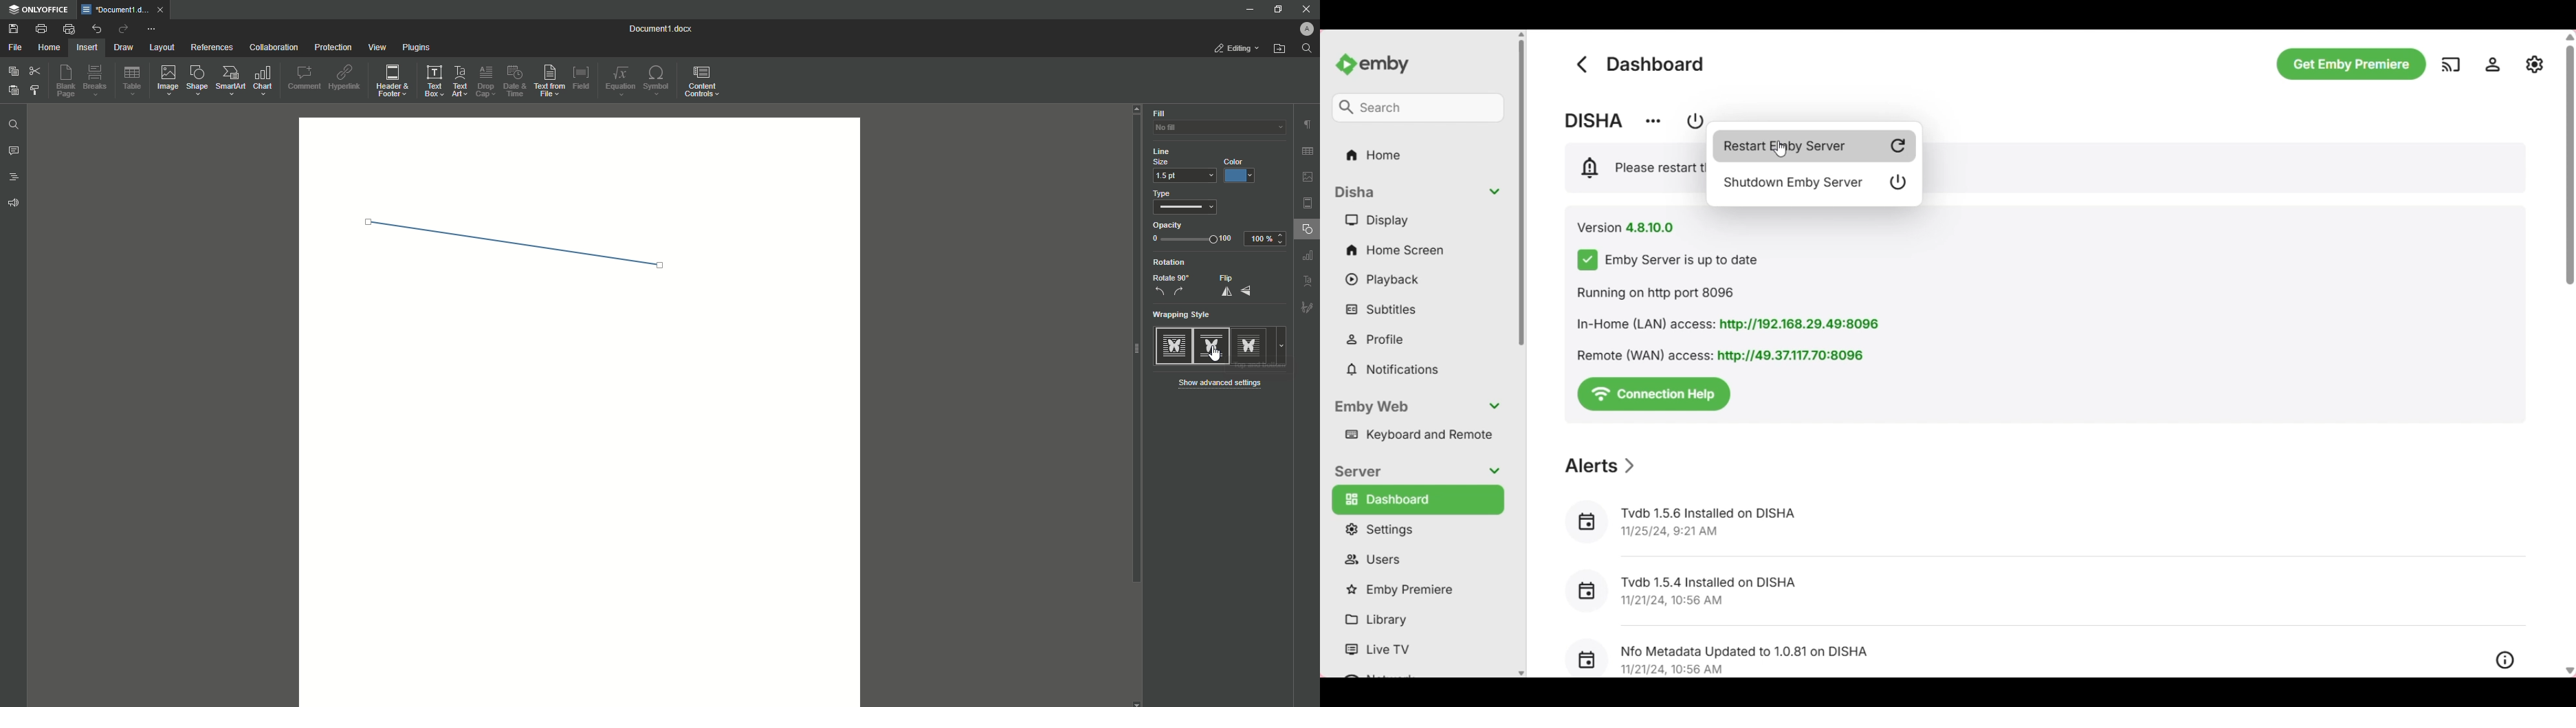  Describe the element at coordinates (1300, 30) in the screenshot. I see `Profile` at that location.